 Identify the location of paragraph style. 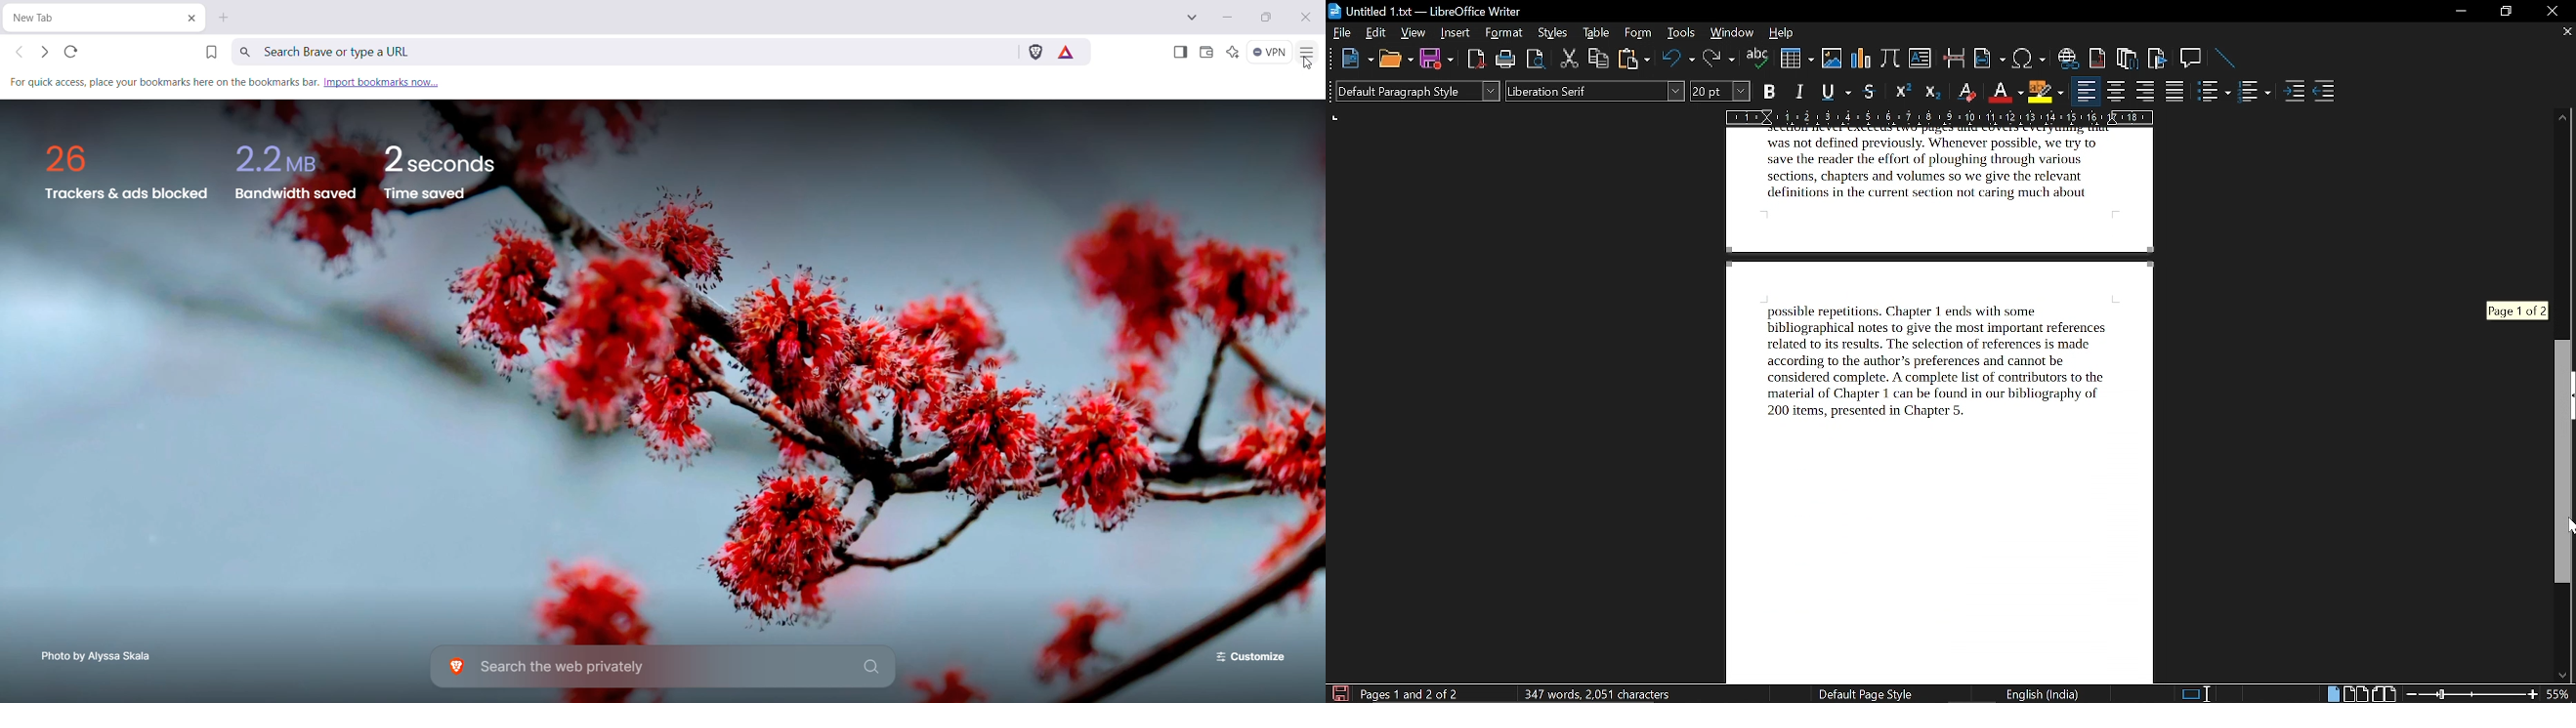
(1418, 91).